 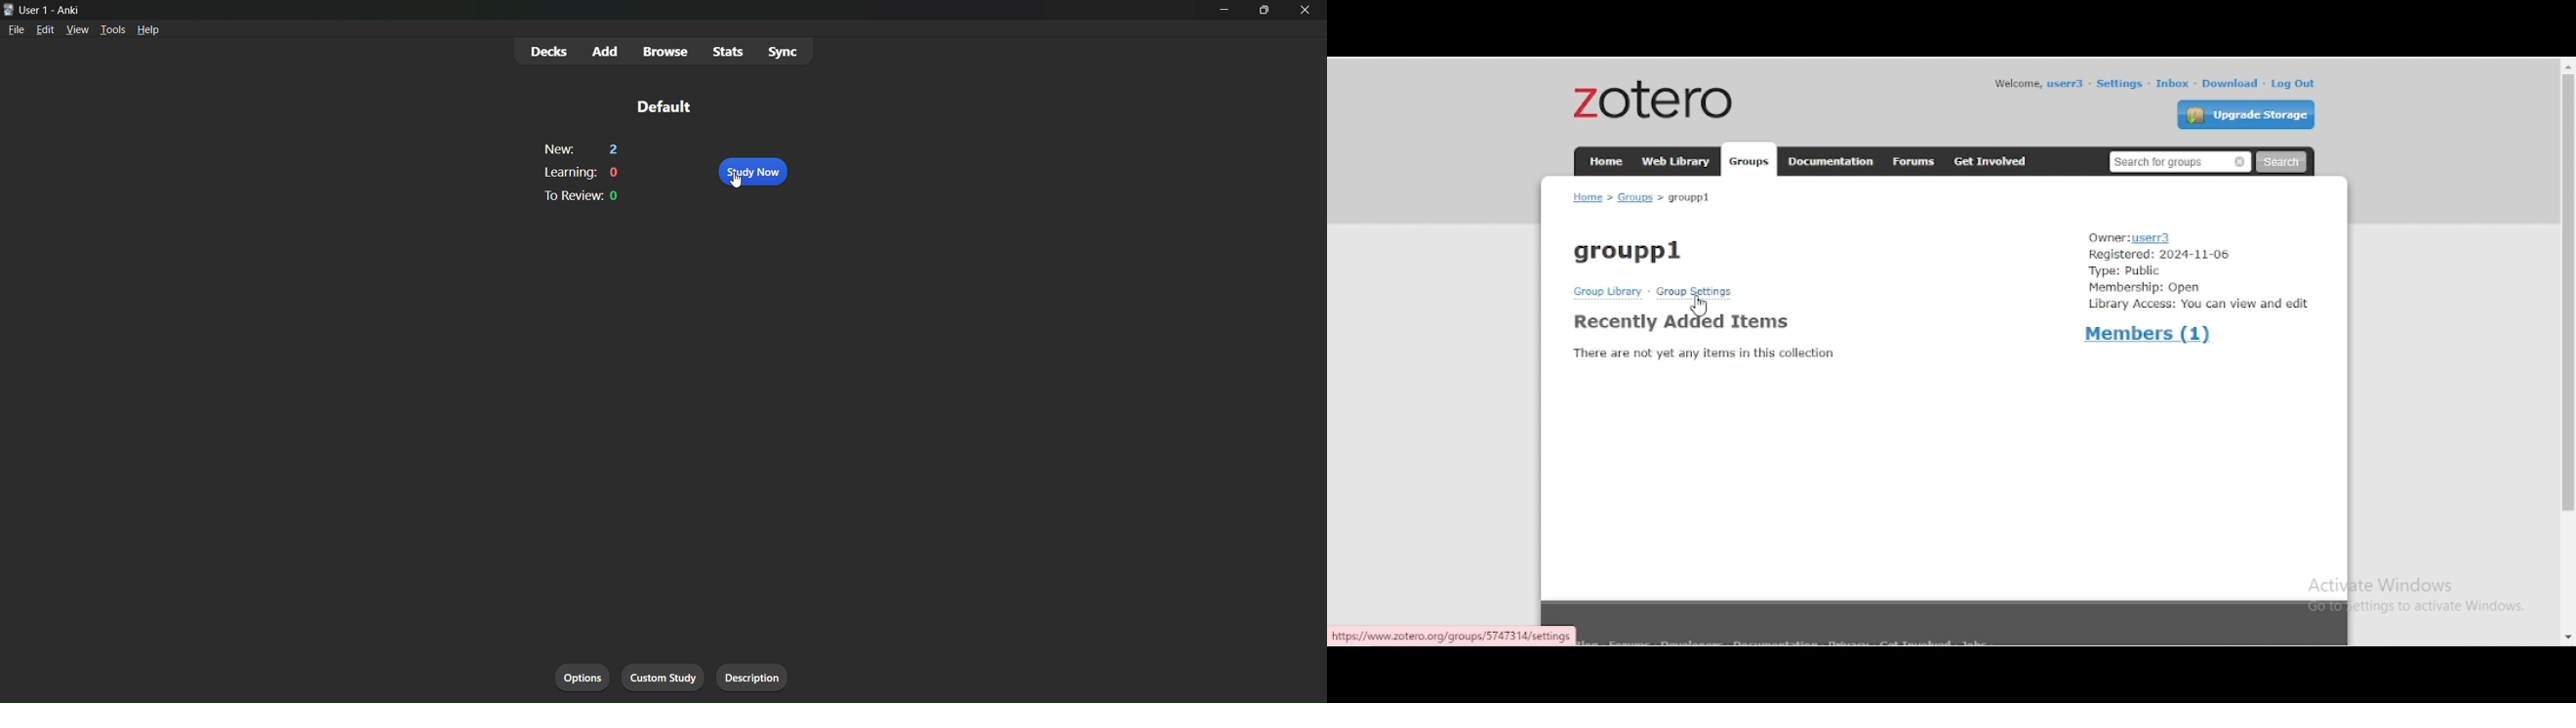 What do you see at coordinates (1829, 160) in the screenshot?
I see `documentation` at bounding box center [1829, 160].